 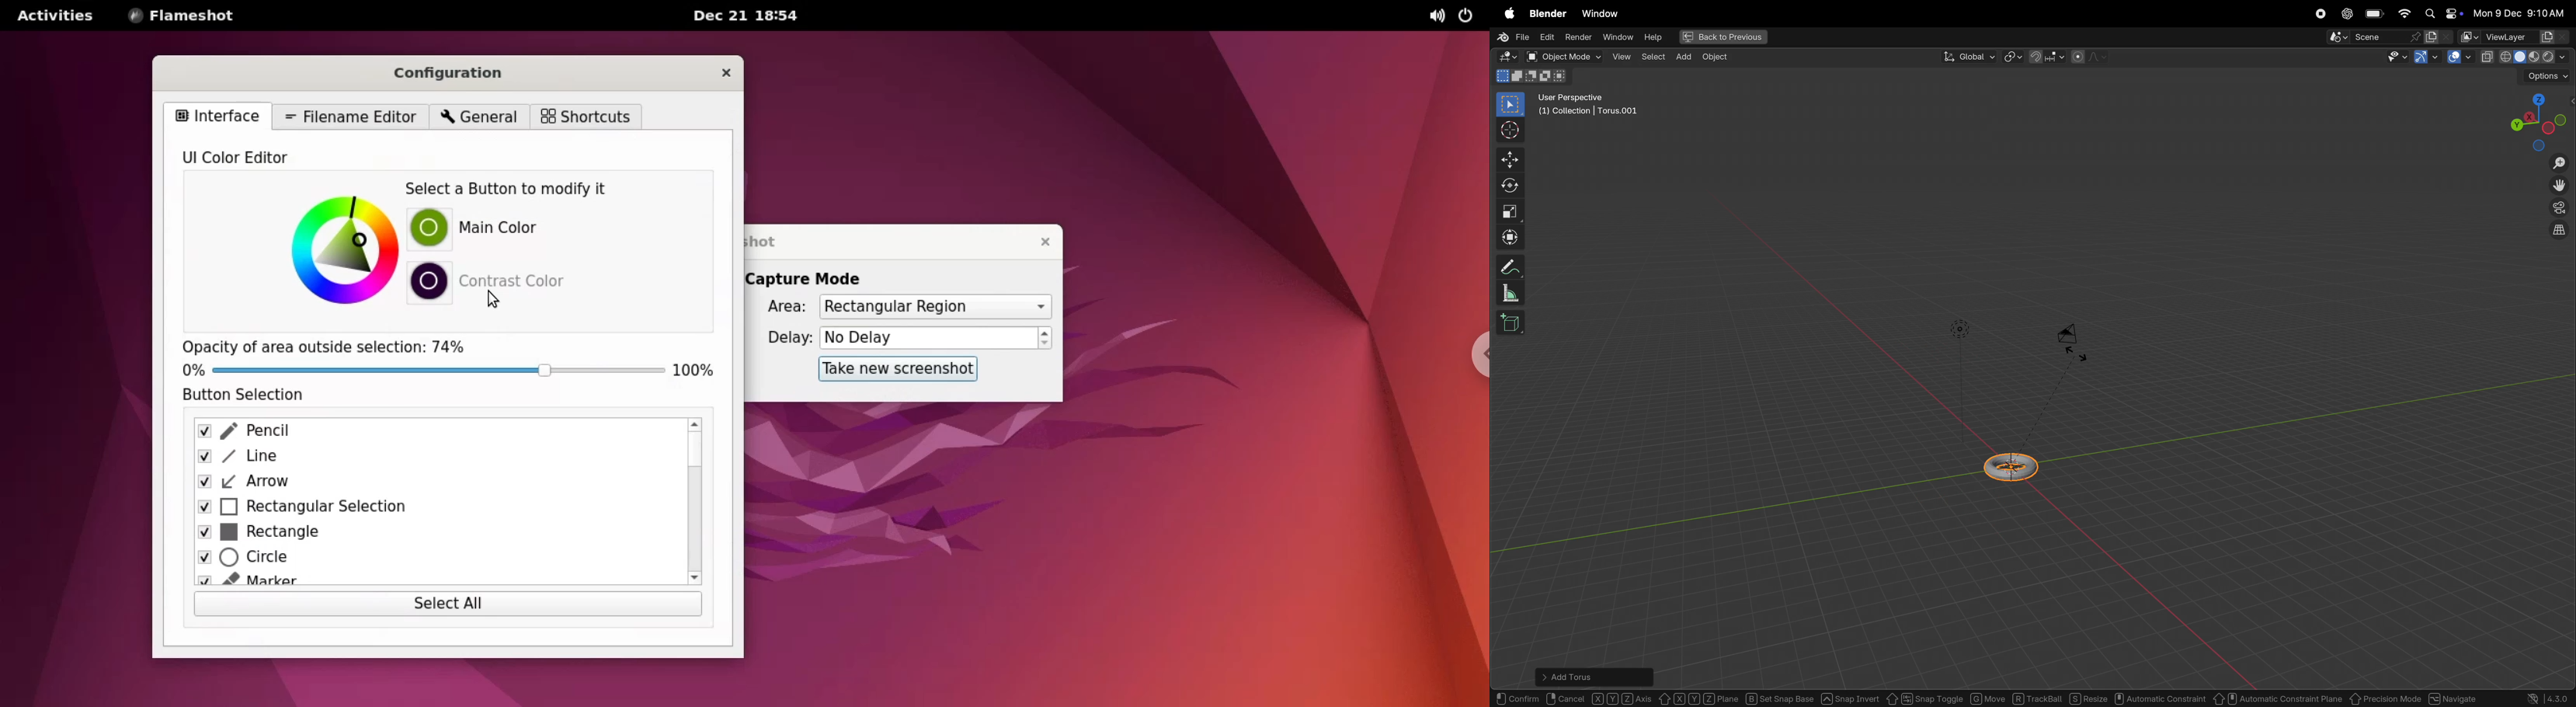 I want to click on edit, so click(x=1545, y=36).